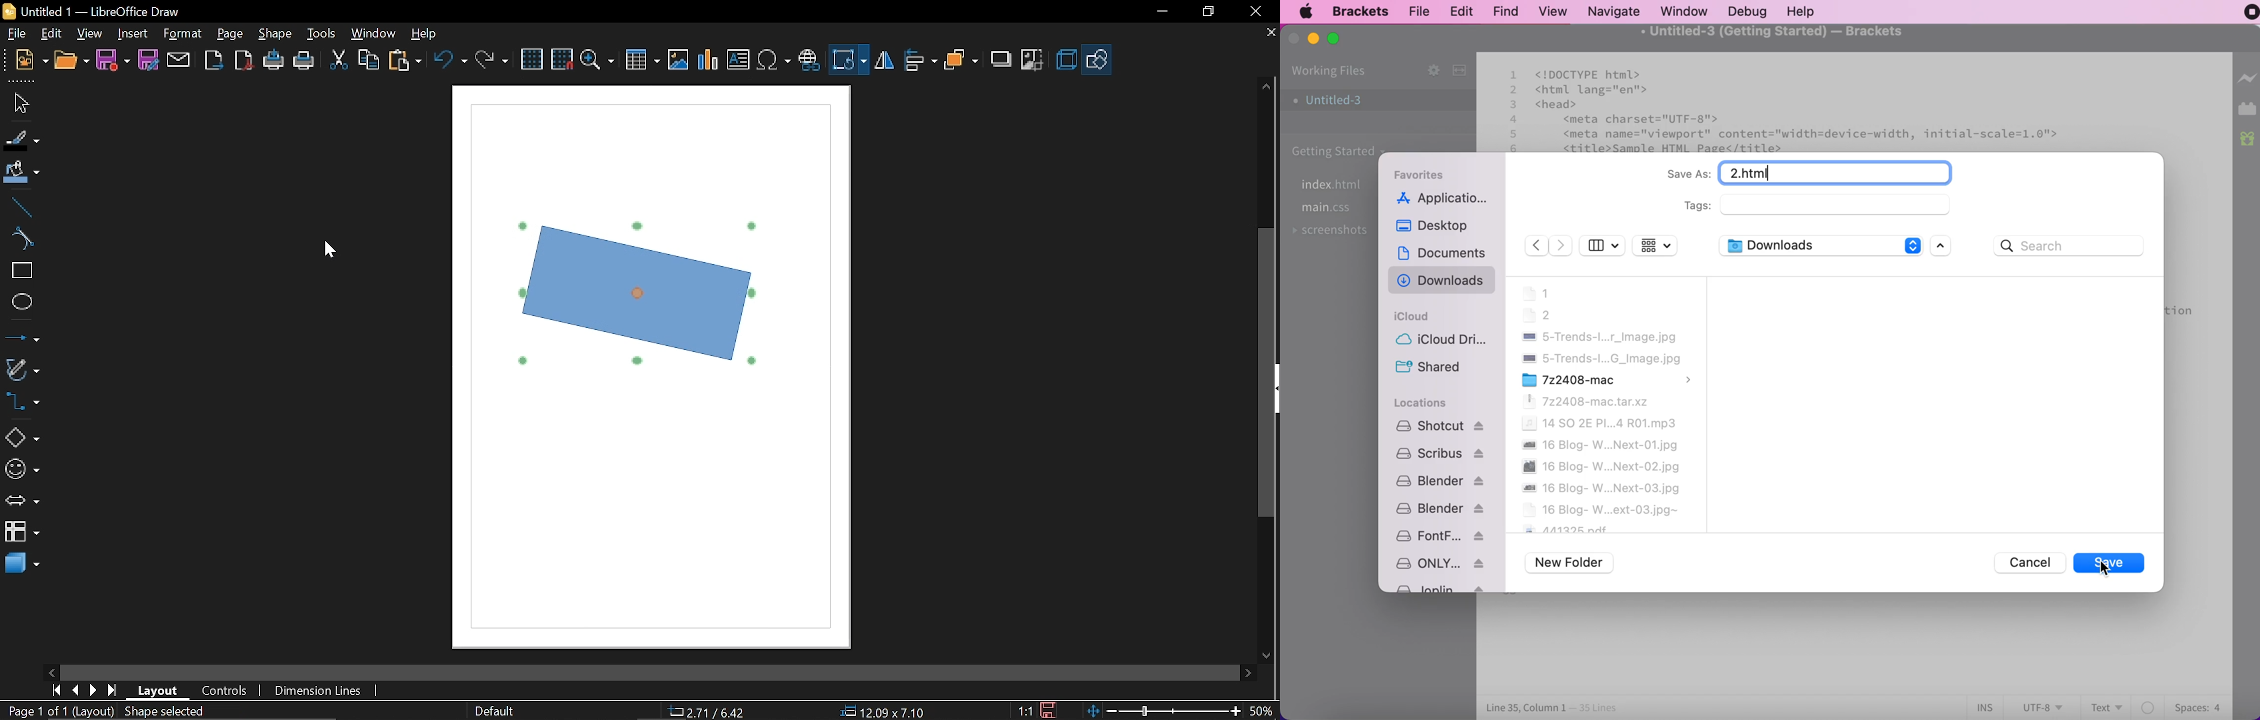 This screenshot has height=728, width=2268. Describe the element at coordinates (53, 32) in the screenshot. I see `Edit` at that location.